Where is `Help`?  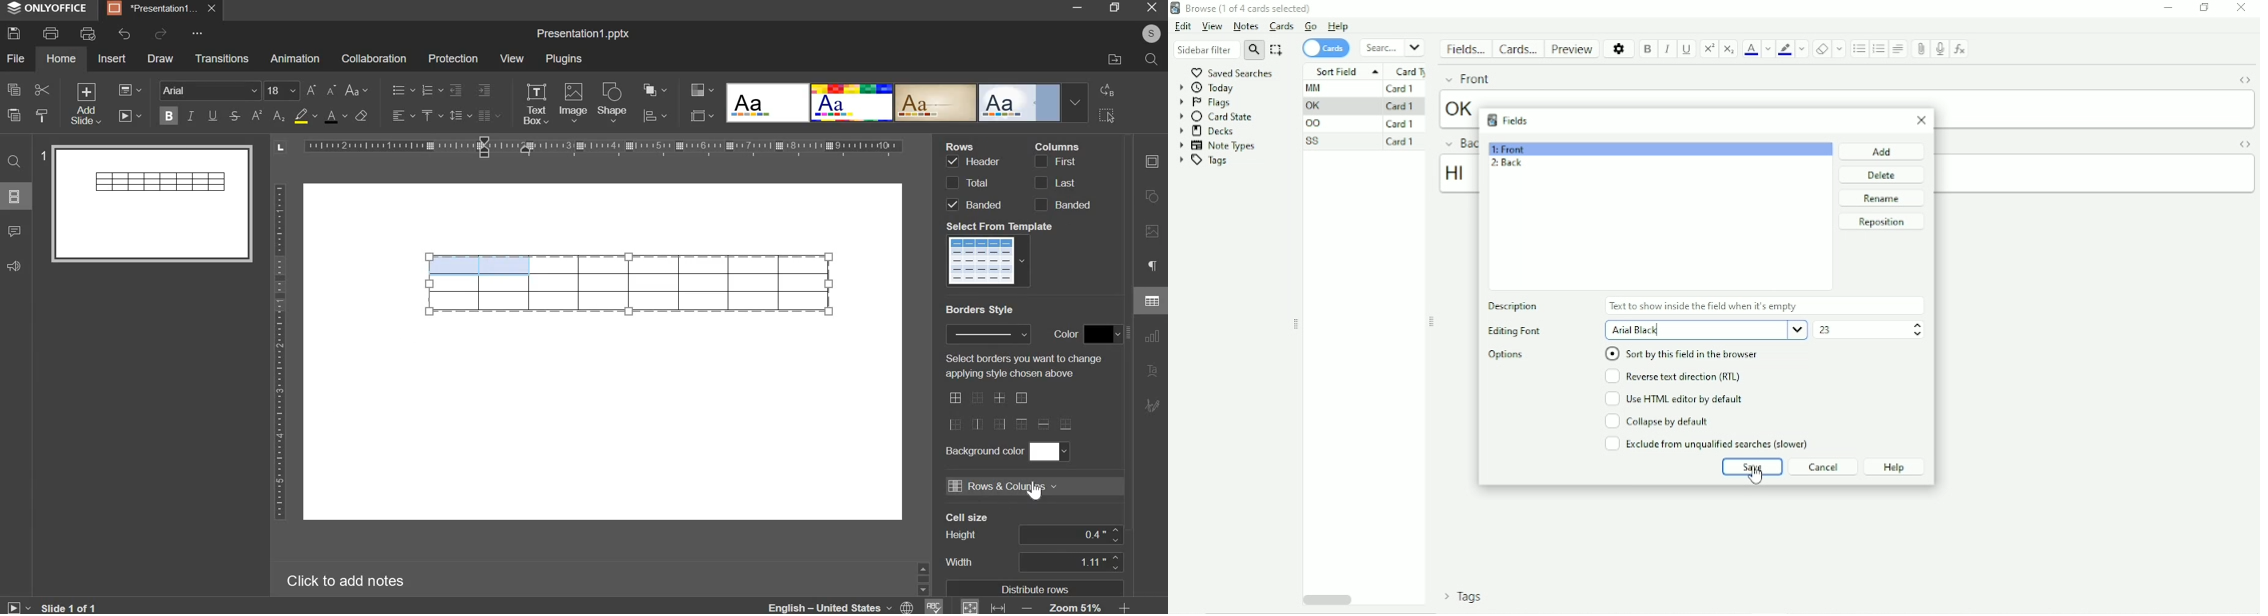 Help is located at coordinates (1896, 466).